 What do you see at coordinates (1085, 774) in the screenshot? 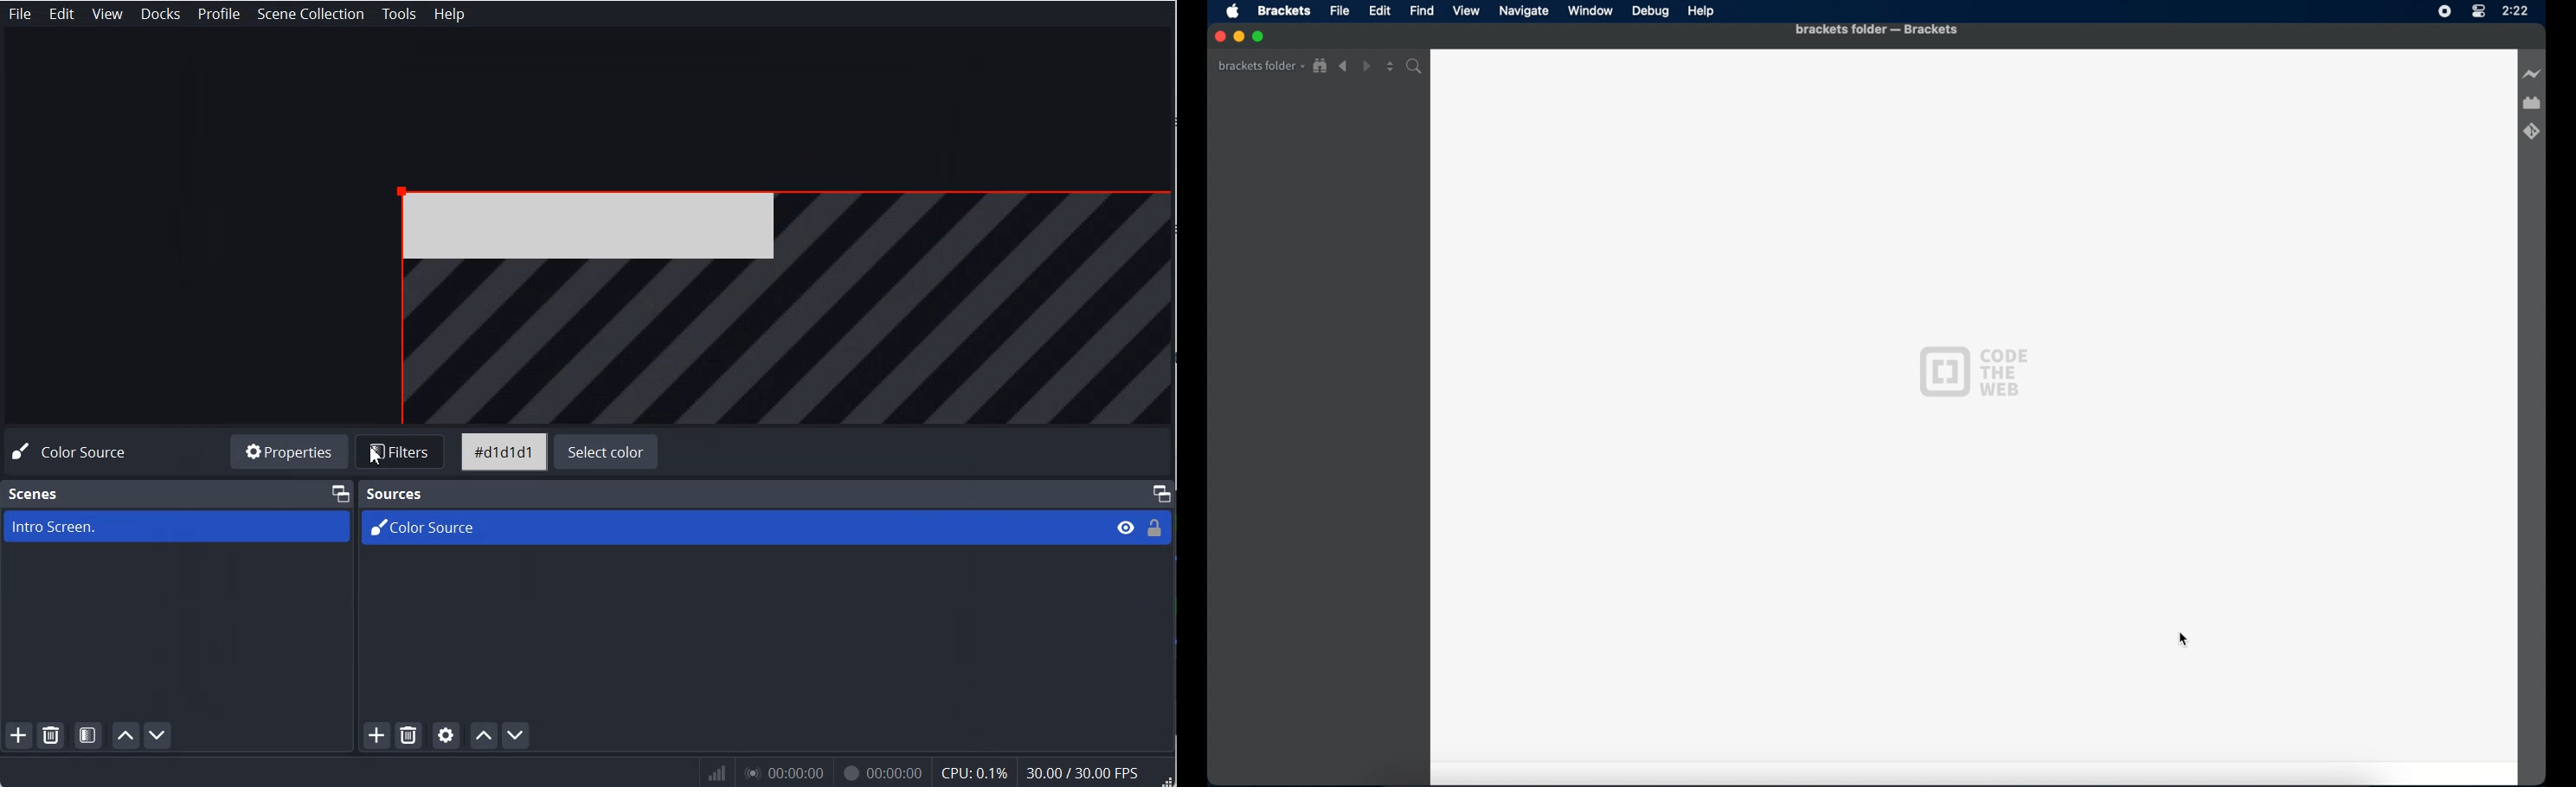
I see `30.00/ 30` at bounding box center [1085, 774].